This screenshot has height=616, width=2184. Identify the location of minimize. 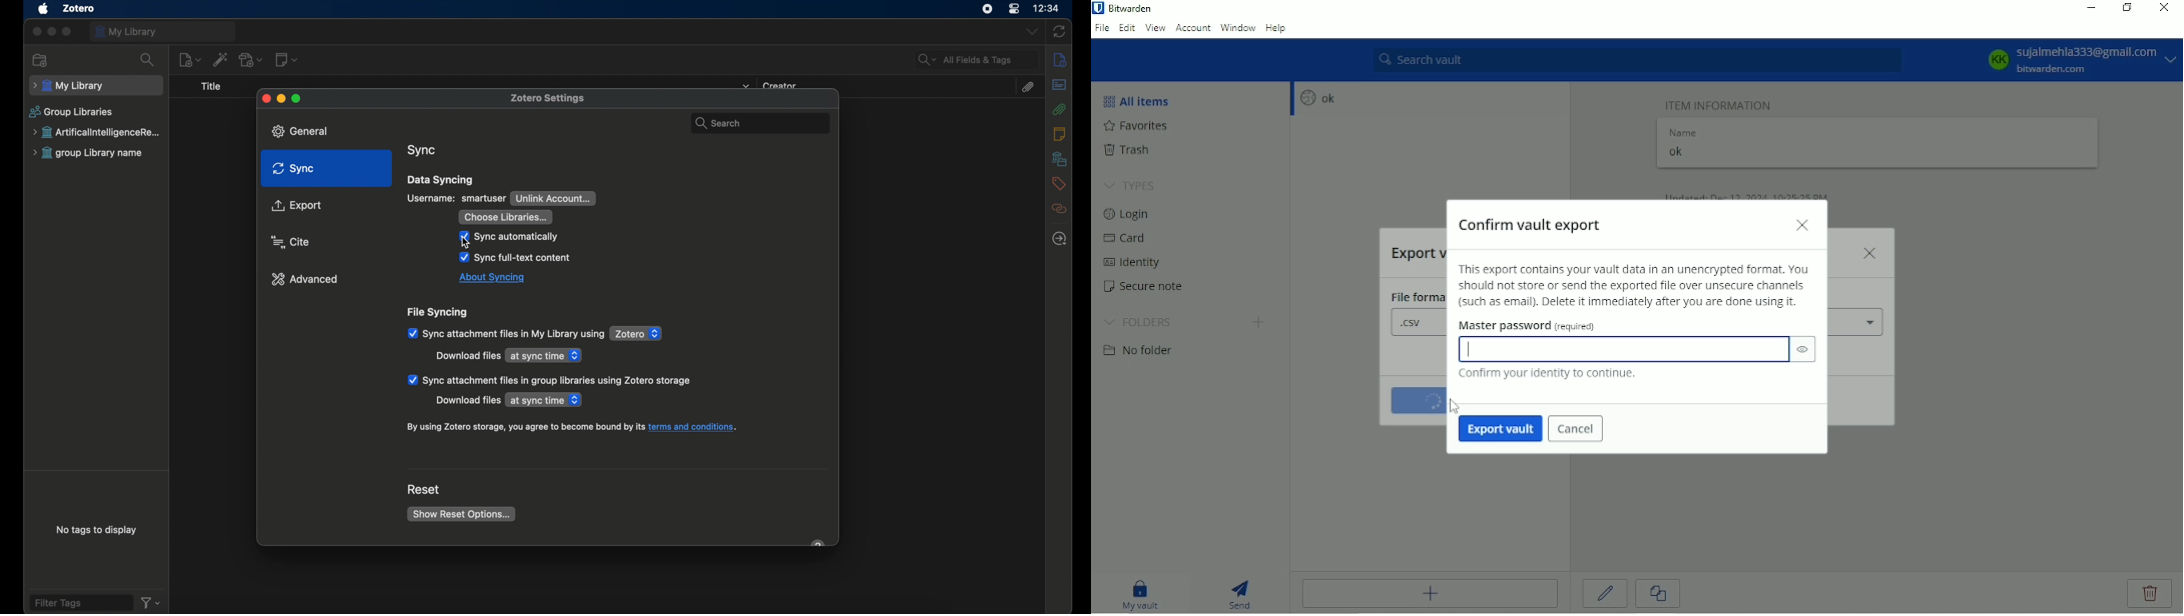
(51, 31).